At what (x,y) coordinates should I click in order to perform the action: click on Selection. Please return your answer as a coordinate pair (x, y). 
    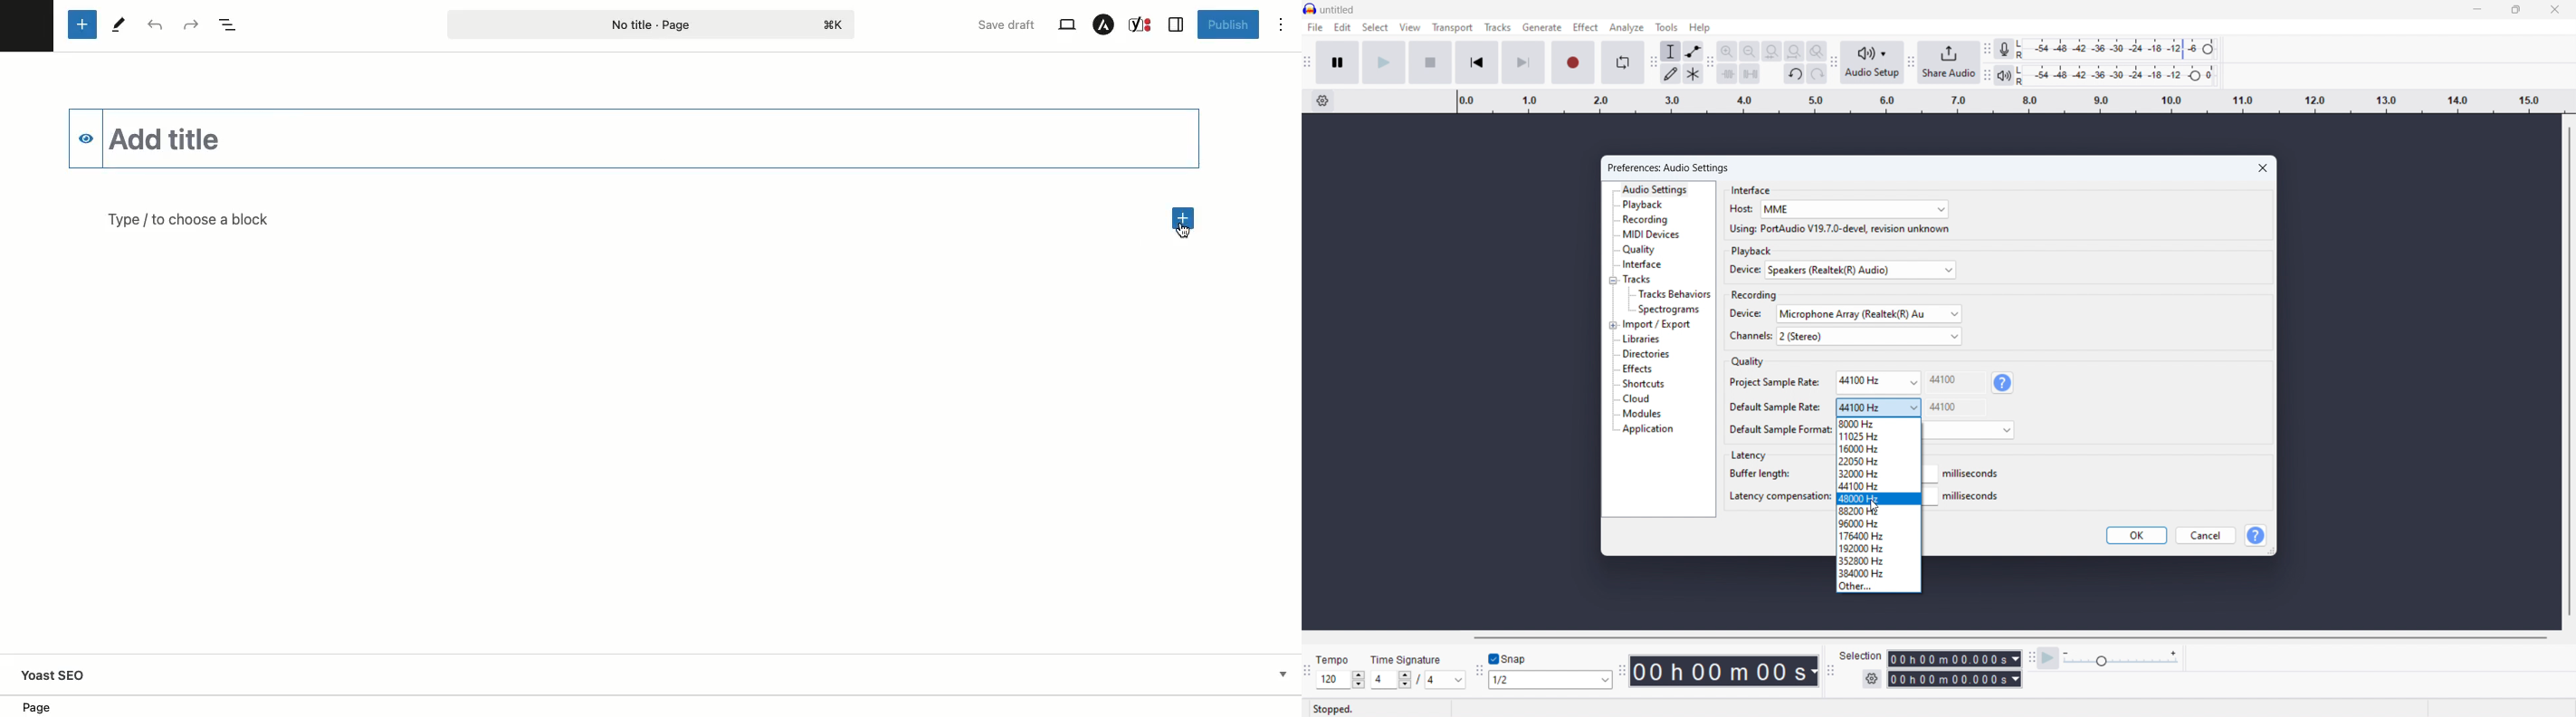
    Looking at the image, I should click on (1862, 655).